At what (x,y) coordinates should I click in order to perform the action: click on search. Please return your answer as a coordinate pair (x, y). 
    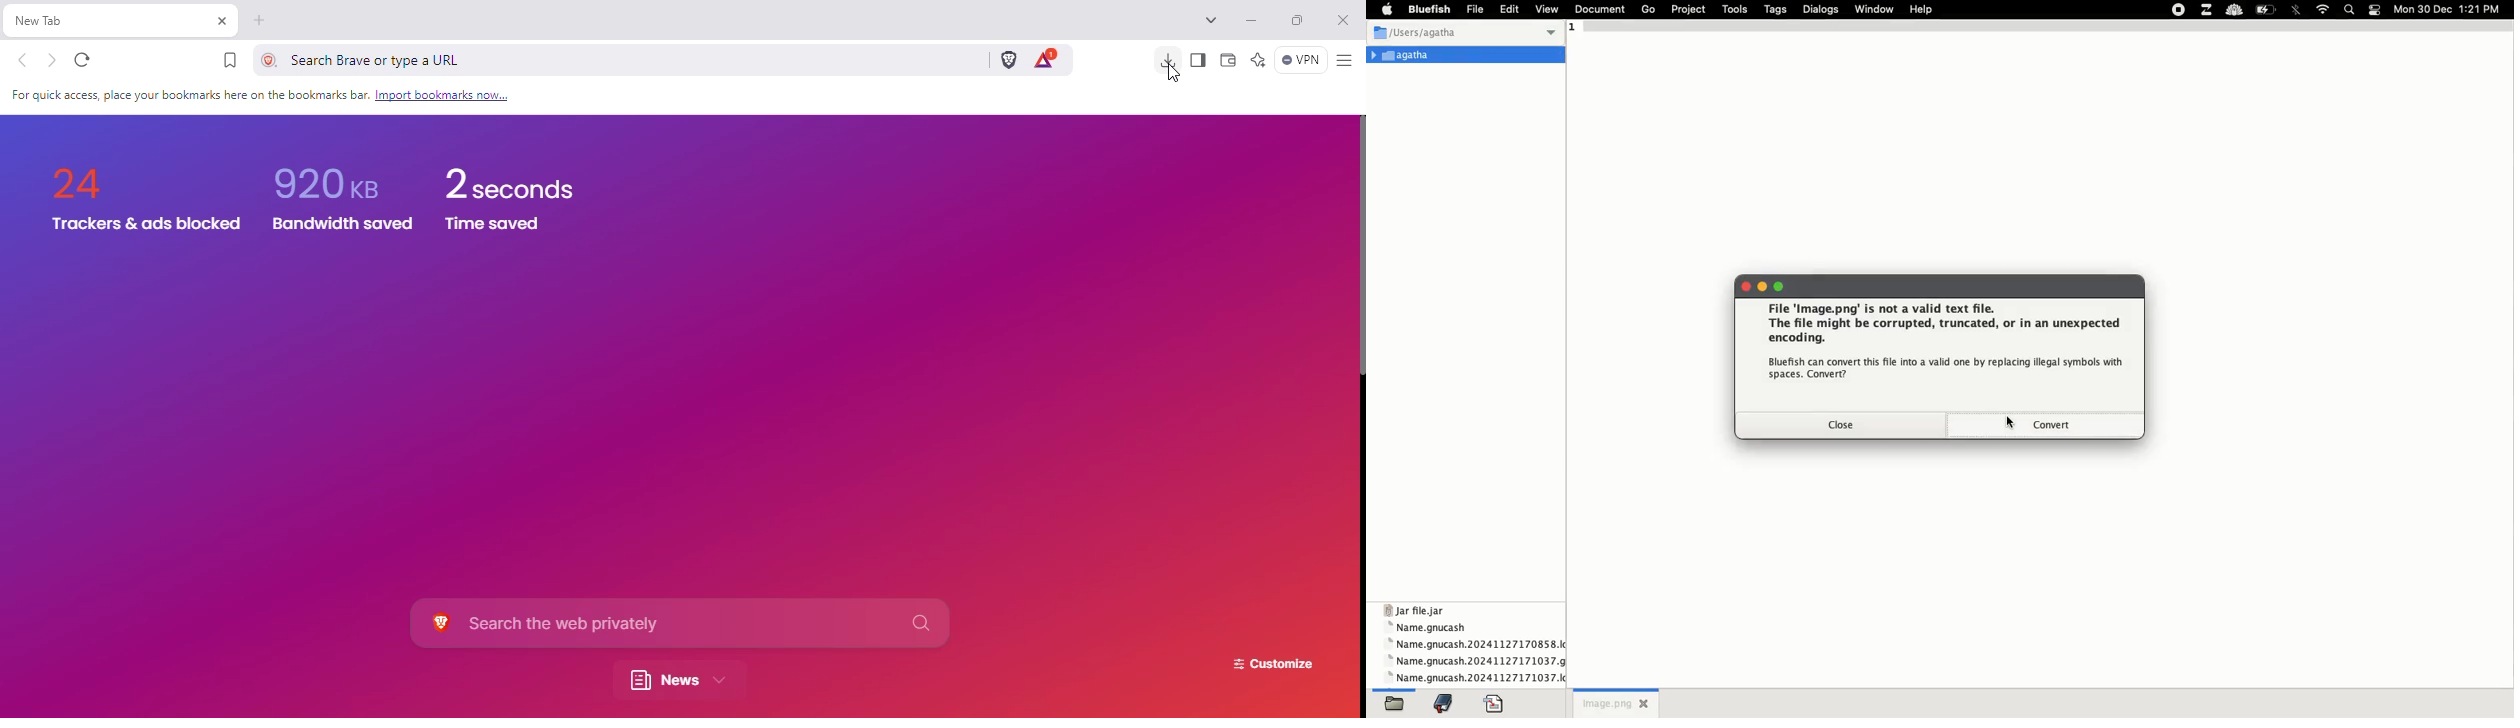
    Looking at the image, I should click on (2350, 10).